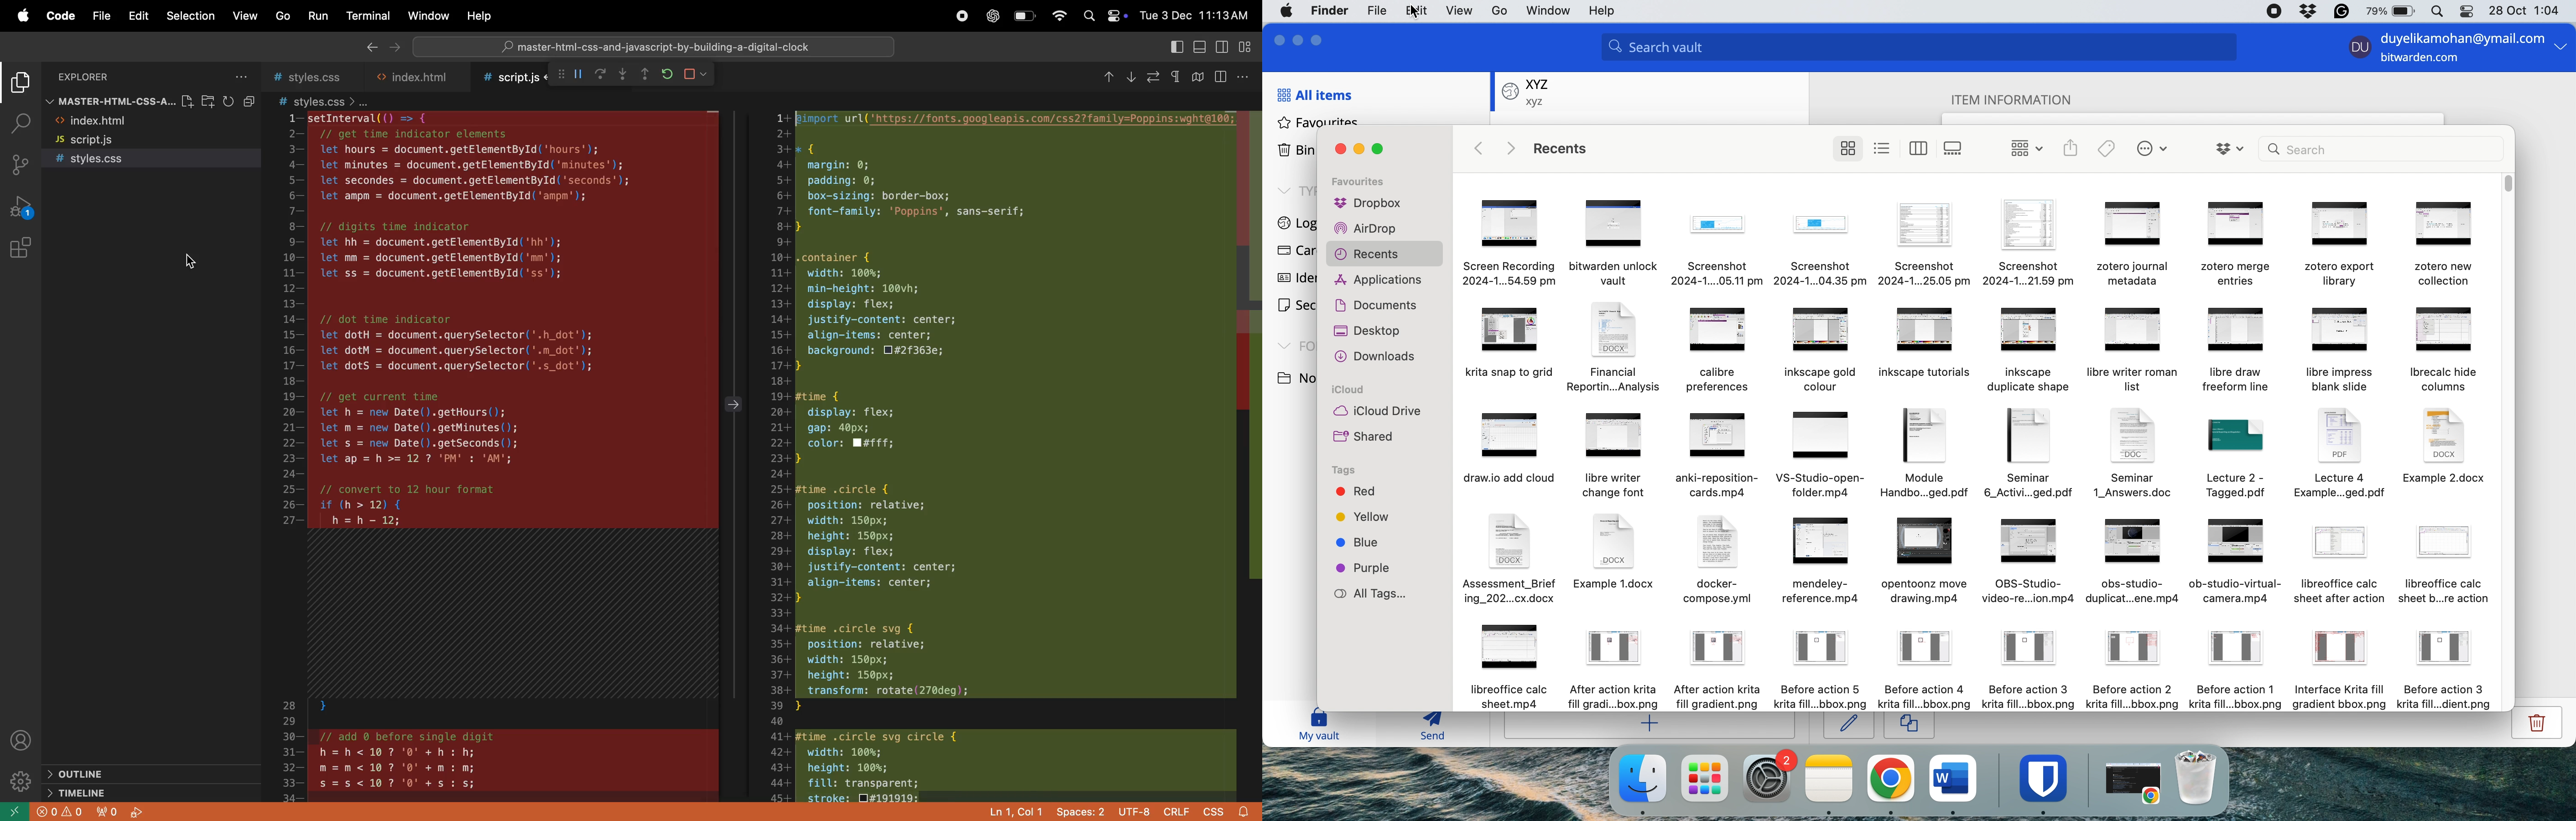  What do you see at coordinates (104, 15) in the screenshot?
I see `file` at bounding box center [104, 15].